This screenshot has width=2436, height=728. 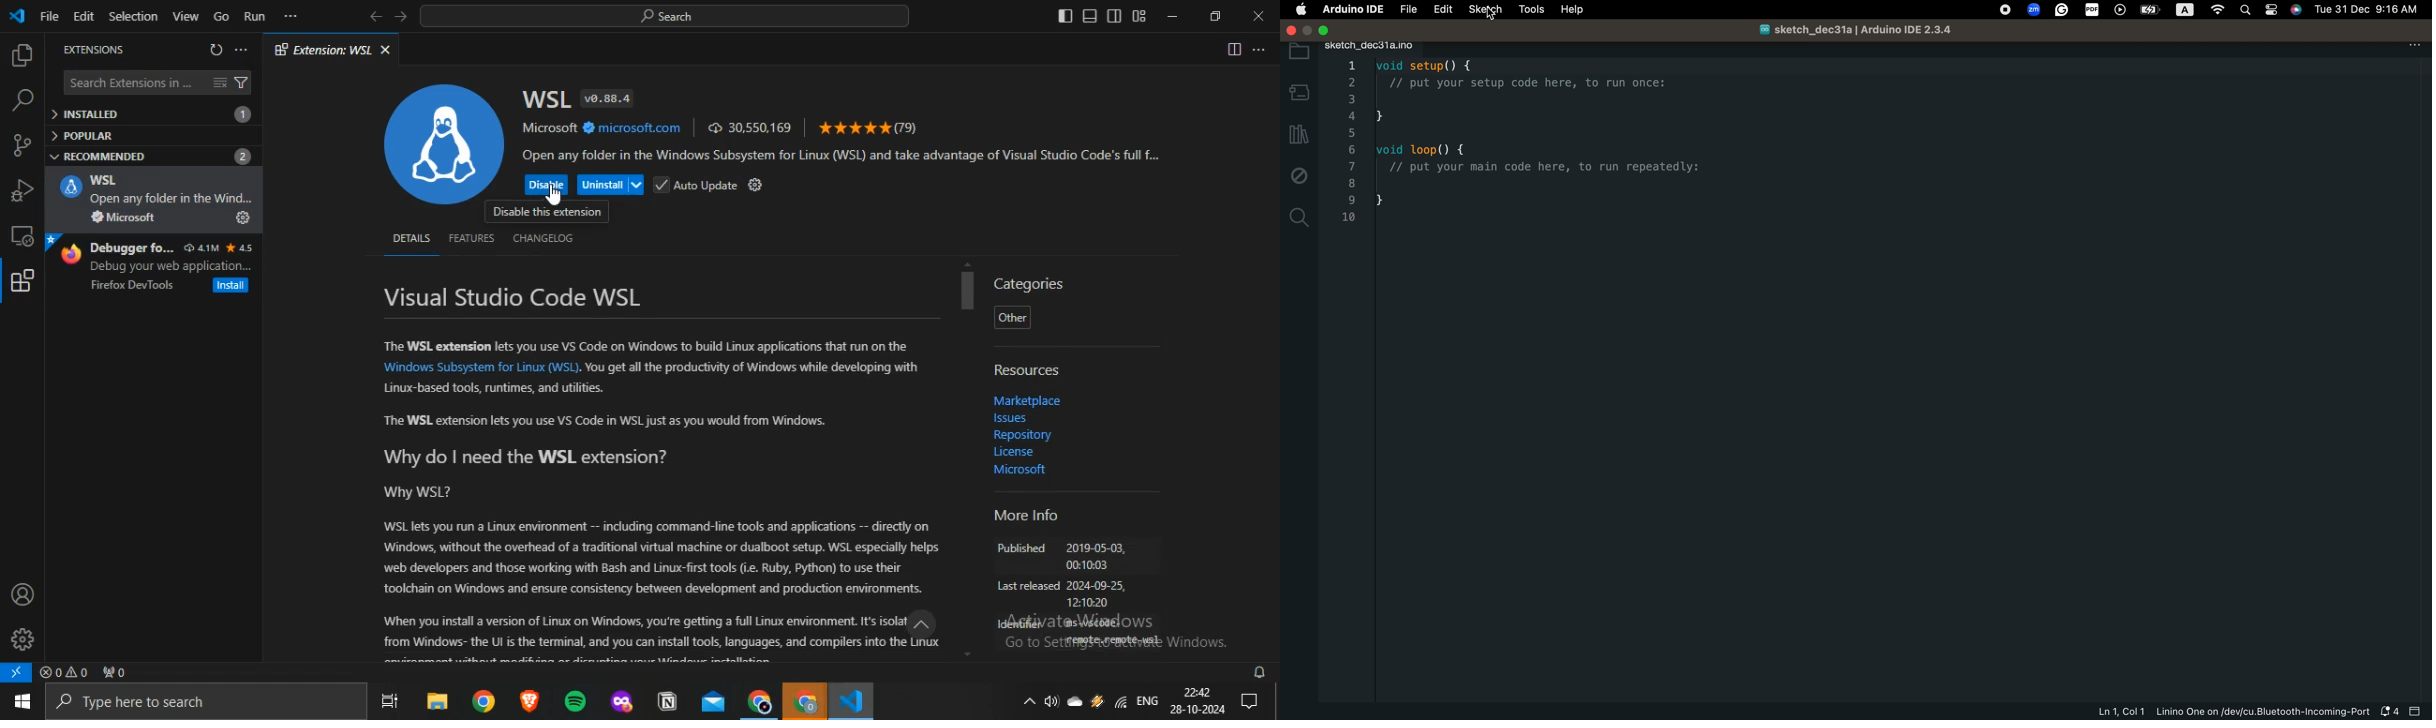 I want to click on WSL lets you run a Linux environment -- including command-line tools and applications -- directly on
‘Windows, without the overhead of a traditional virtual machine or dualboot setup. WSL especially helps.
‘web developers and those working with Bash and Linux-first tools (i. Ruby, Python) to use their
‘tookhain on Windows and ensure consistency between development and production environments., so click(x=662, y=559).